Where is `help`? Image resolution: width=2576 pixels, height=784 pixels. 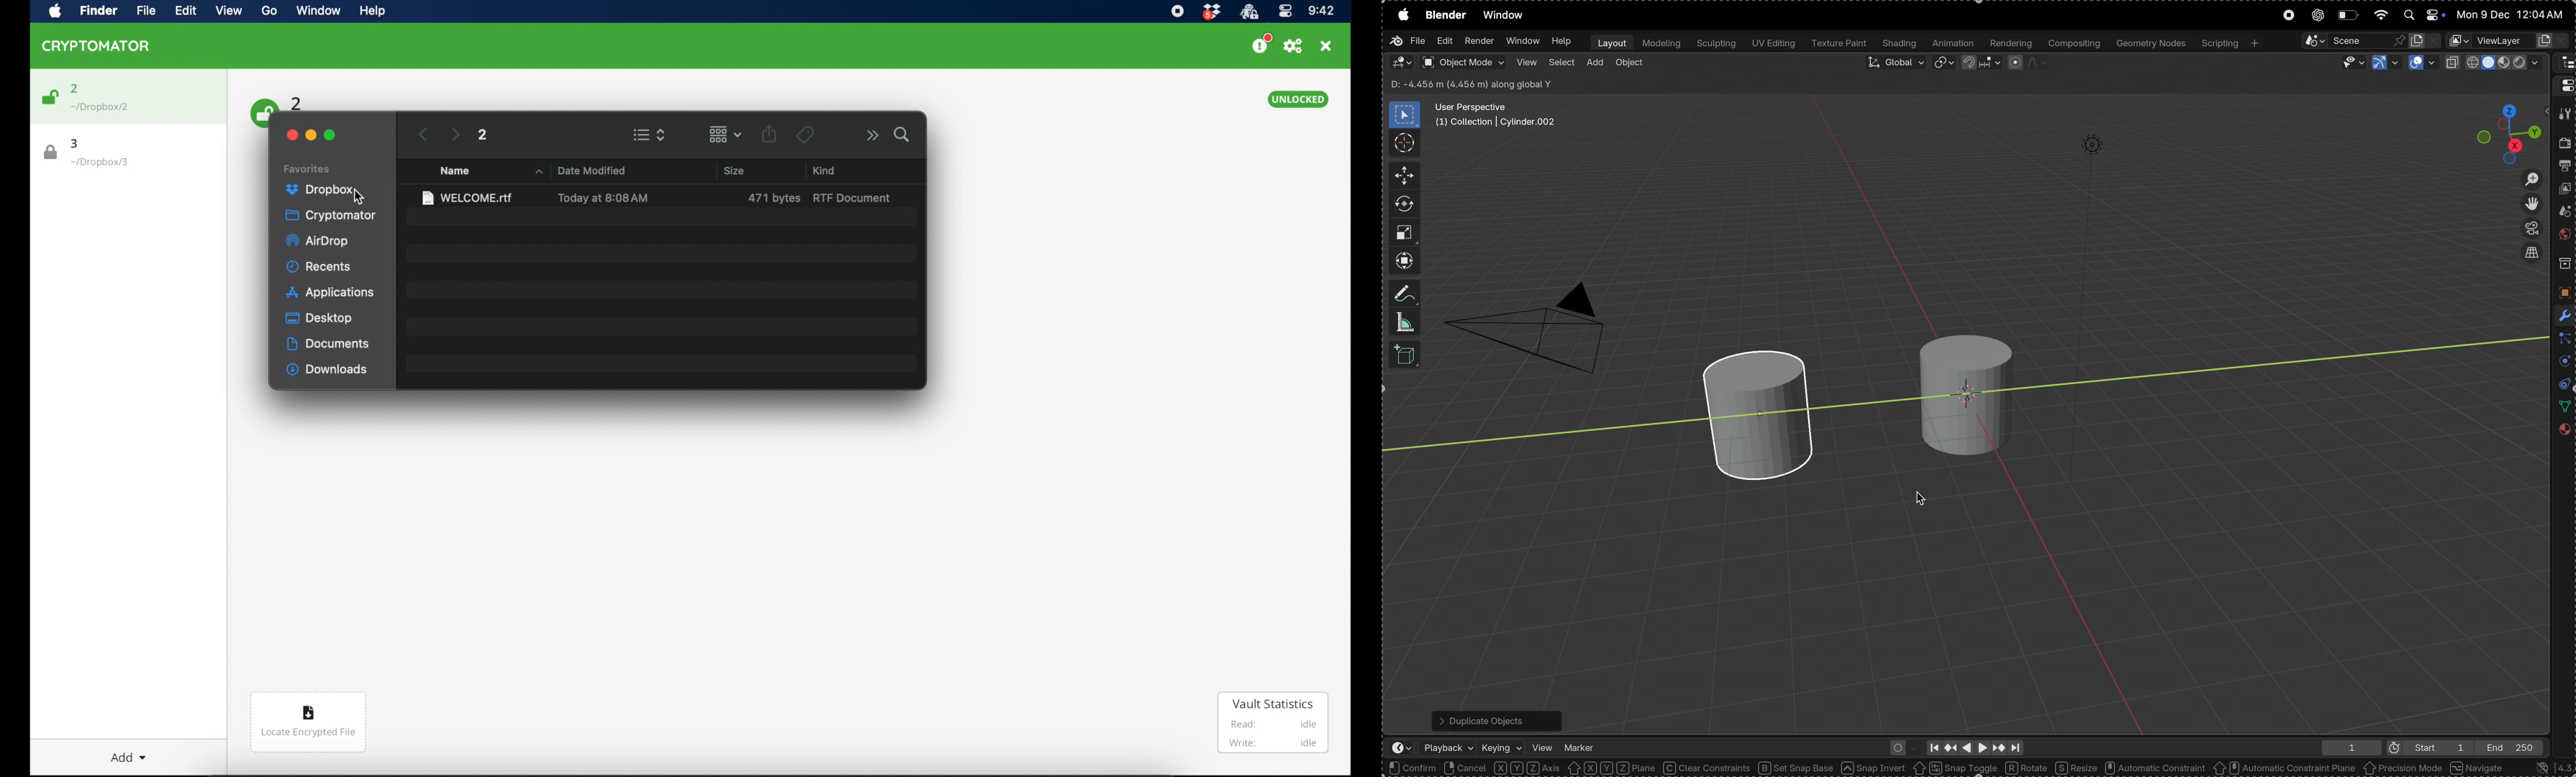
help is located at coordinates (1562, 41).